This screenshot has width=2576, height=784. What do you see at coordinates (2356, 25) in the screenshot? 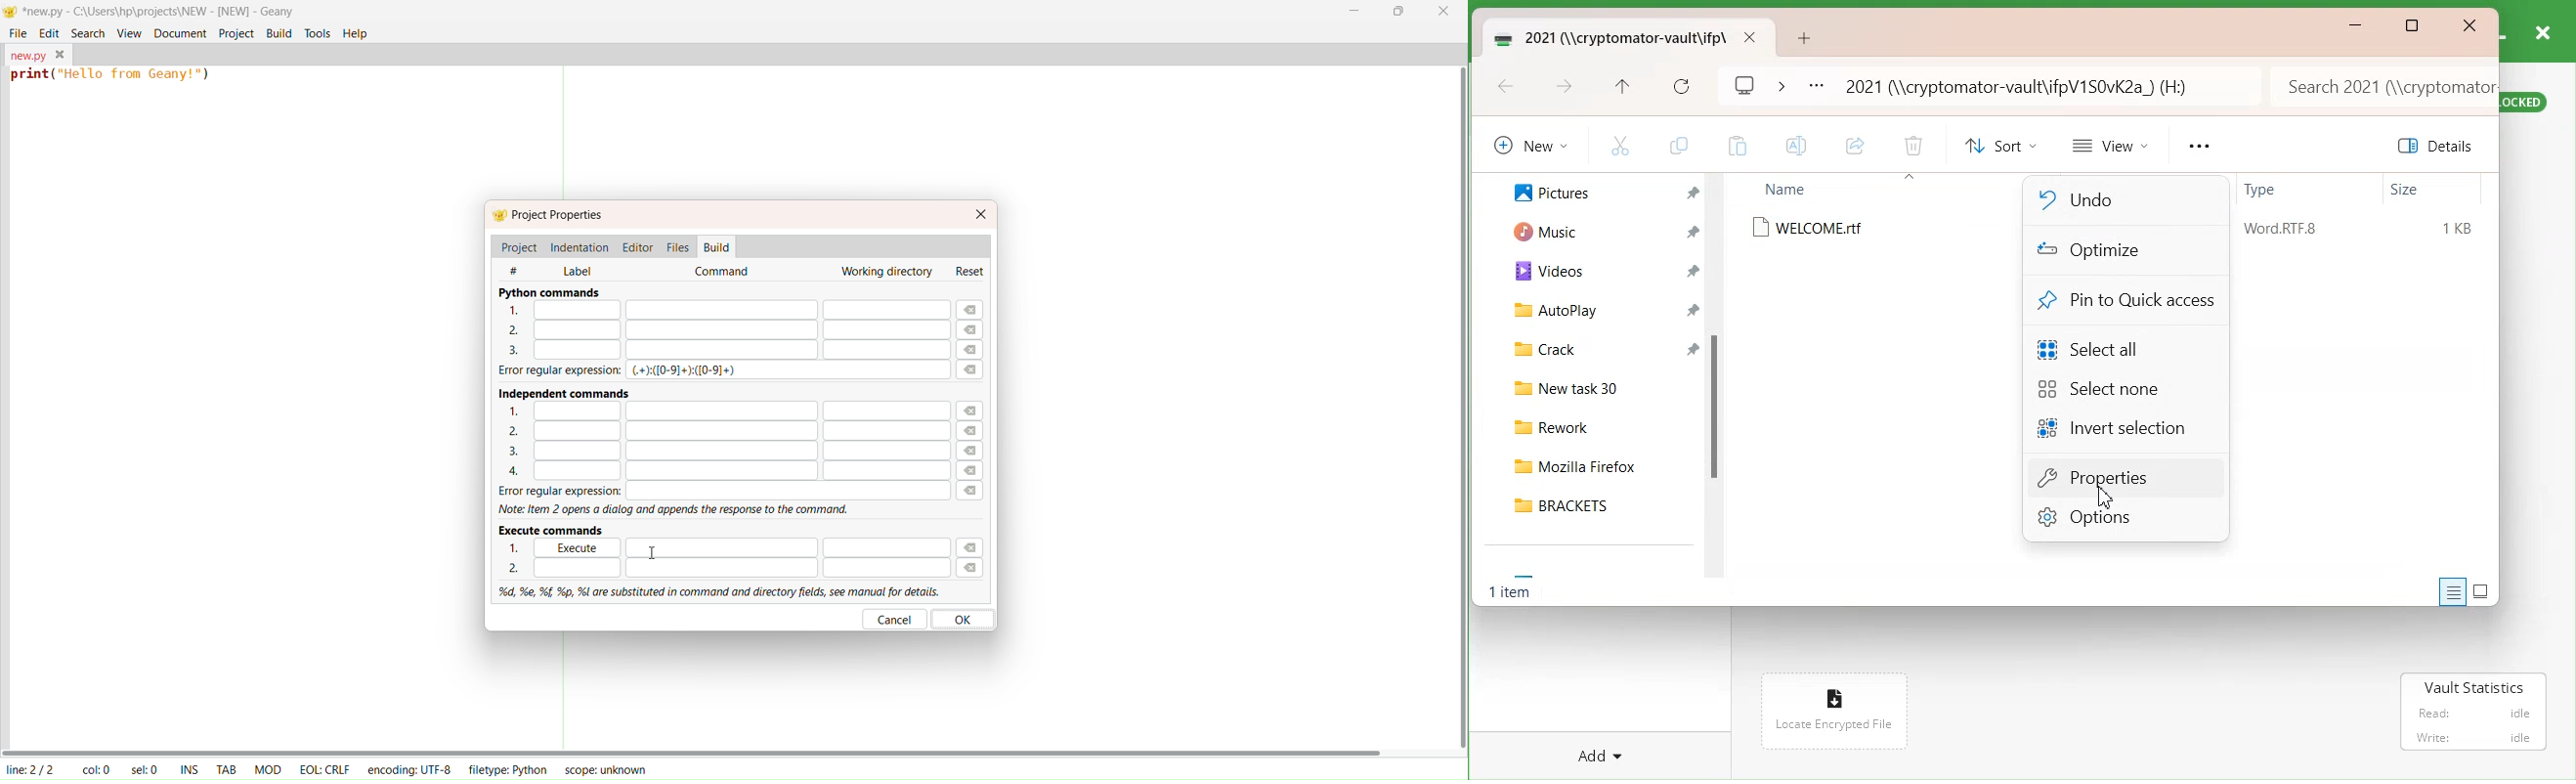
I see `Minimize` at bounding box center [2356, 25].